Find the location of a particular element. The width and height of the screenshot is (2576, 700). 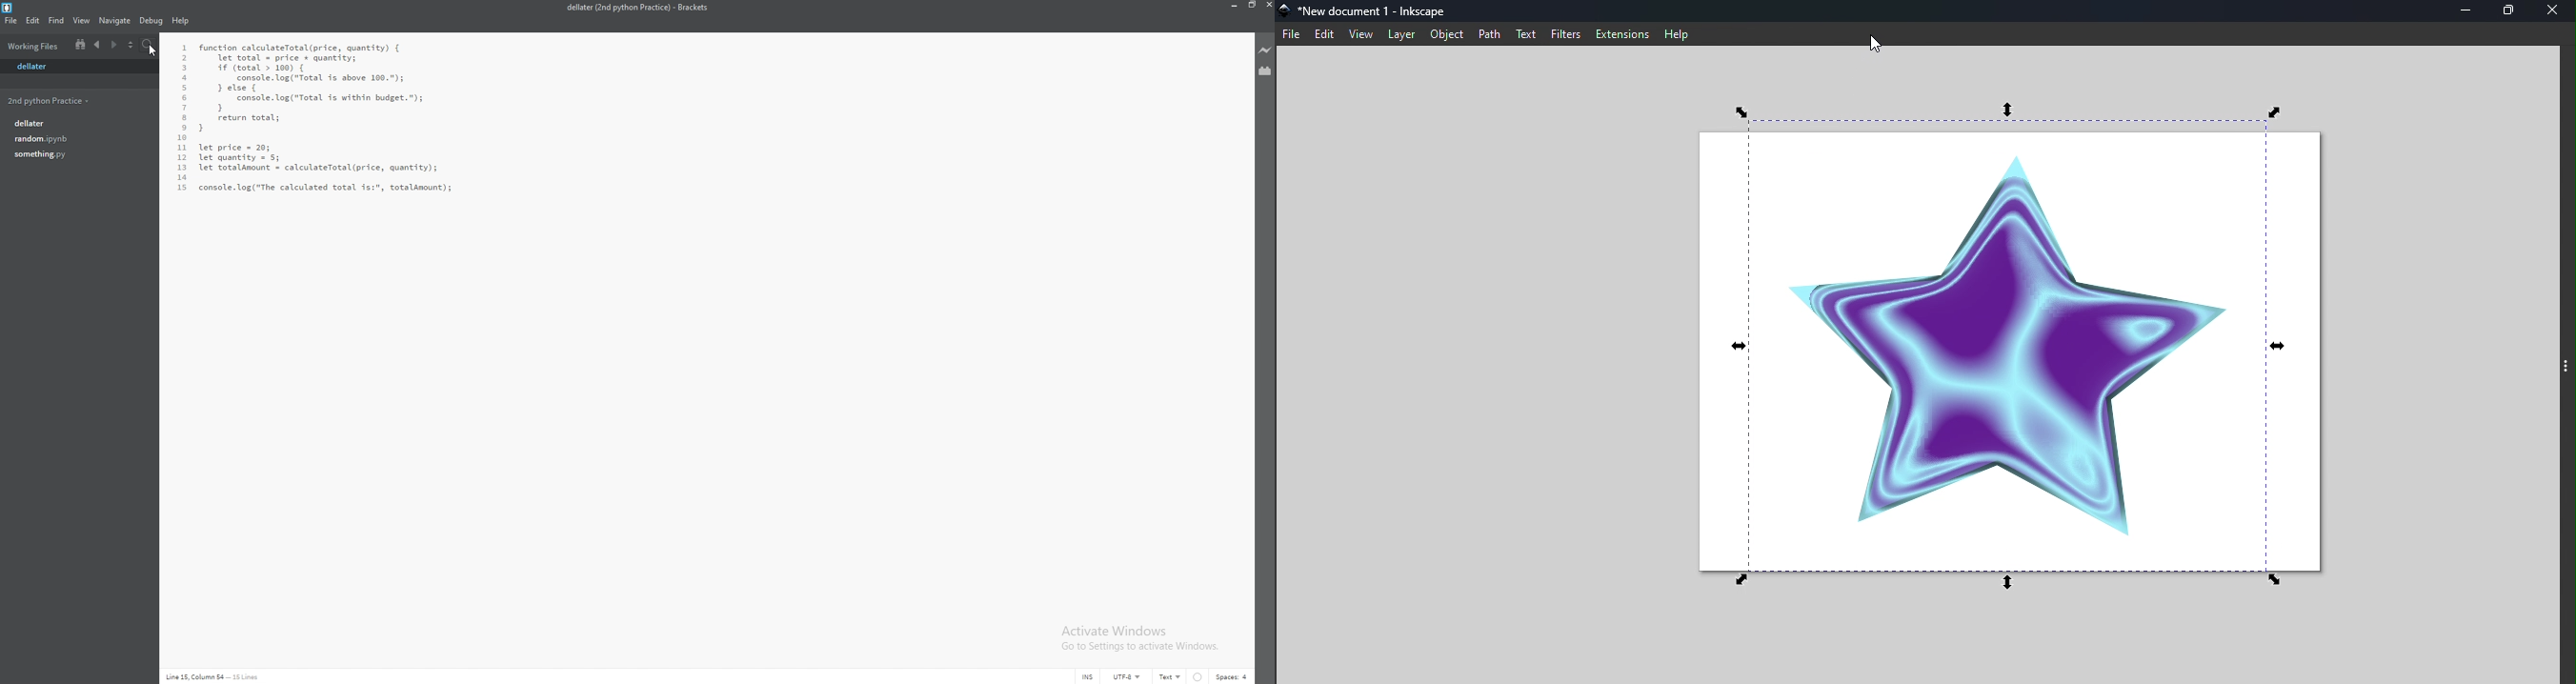

help is located at coordinates (182, 21).